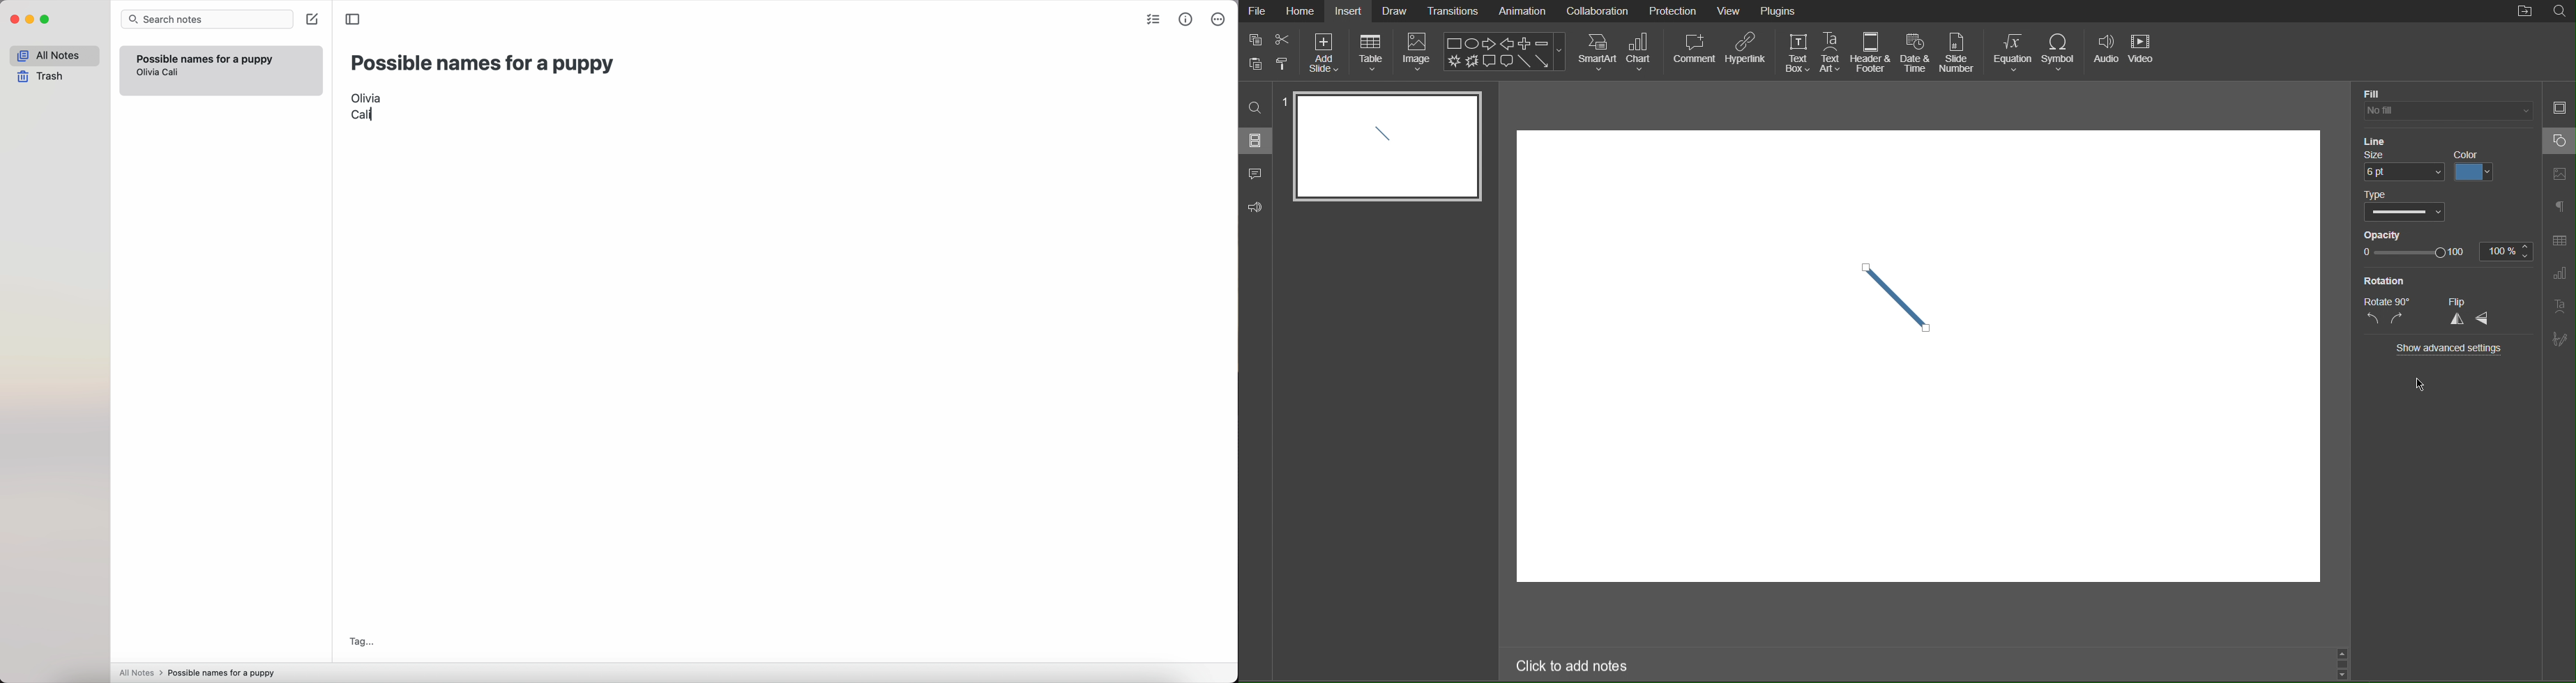  I want to click on Signature, so click(2561, 339).